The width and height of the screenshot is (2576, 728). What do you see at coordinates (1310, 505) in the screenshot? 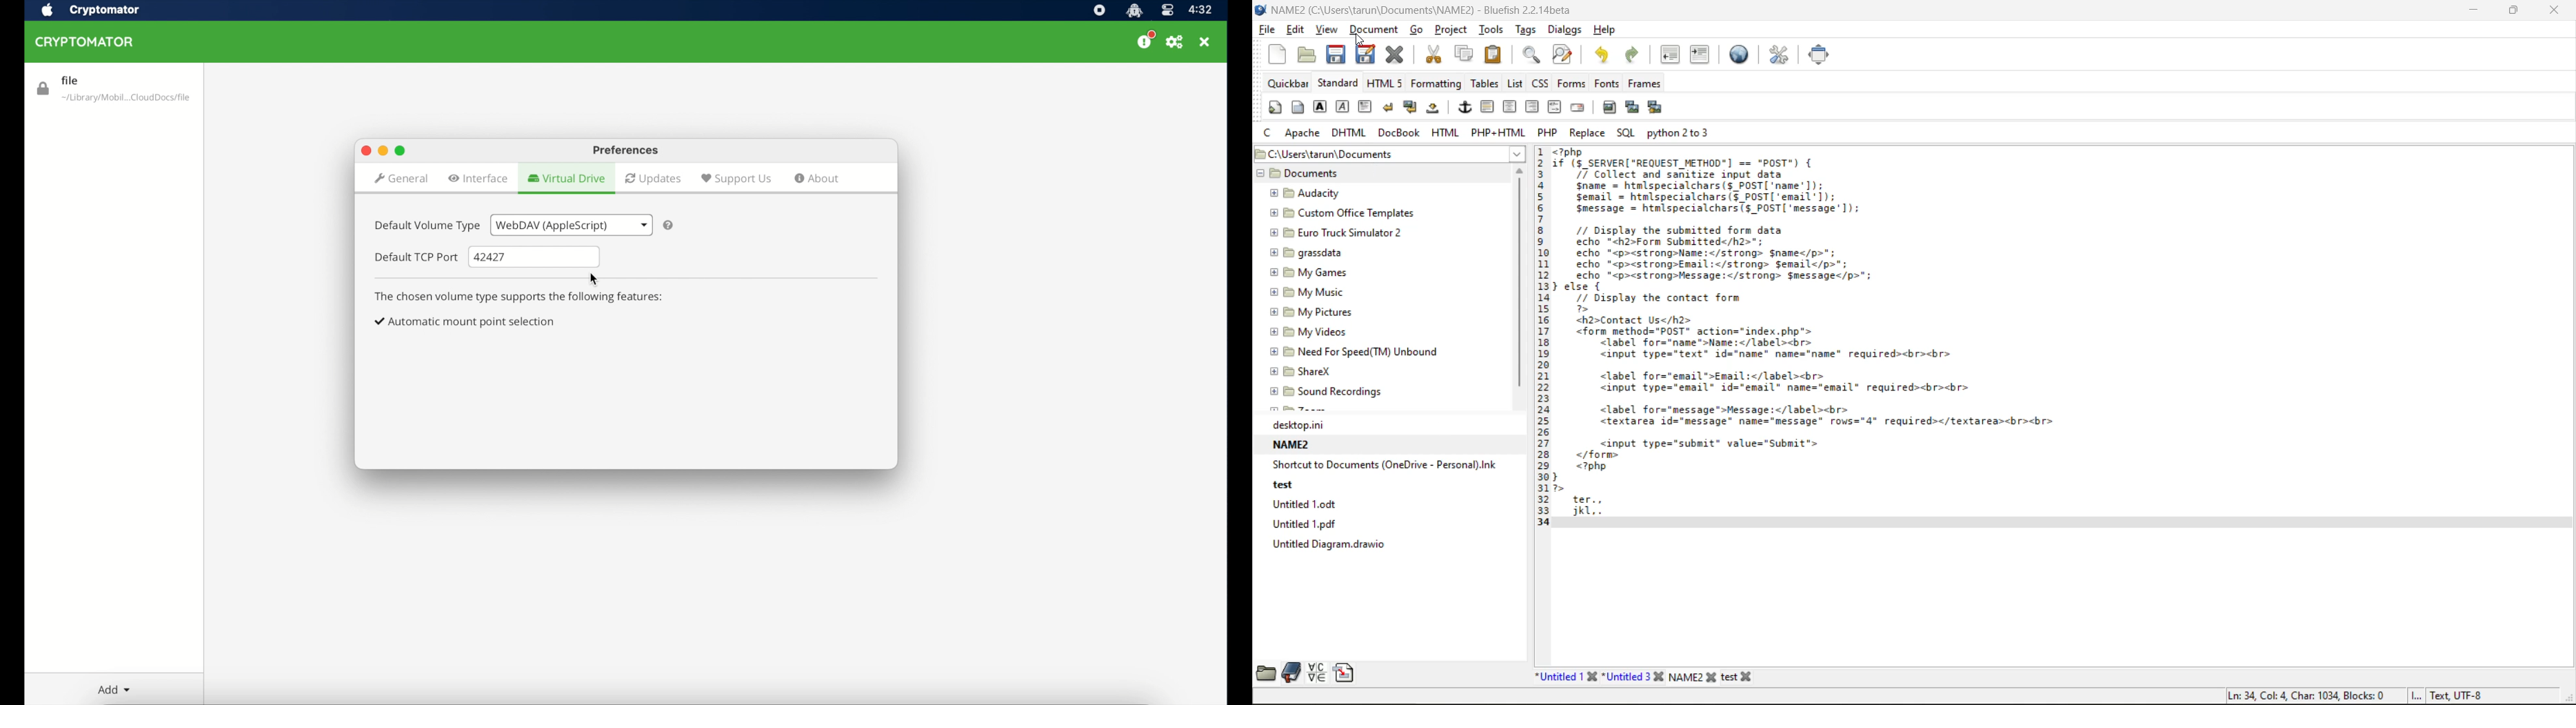
I see `untitled` at bounding box center [1310, 505].